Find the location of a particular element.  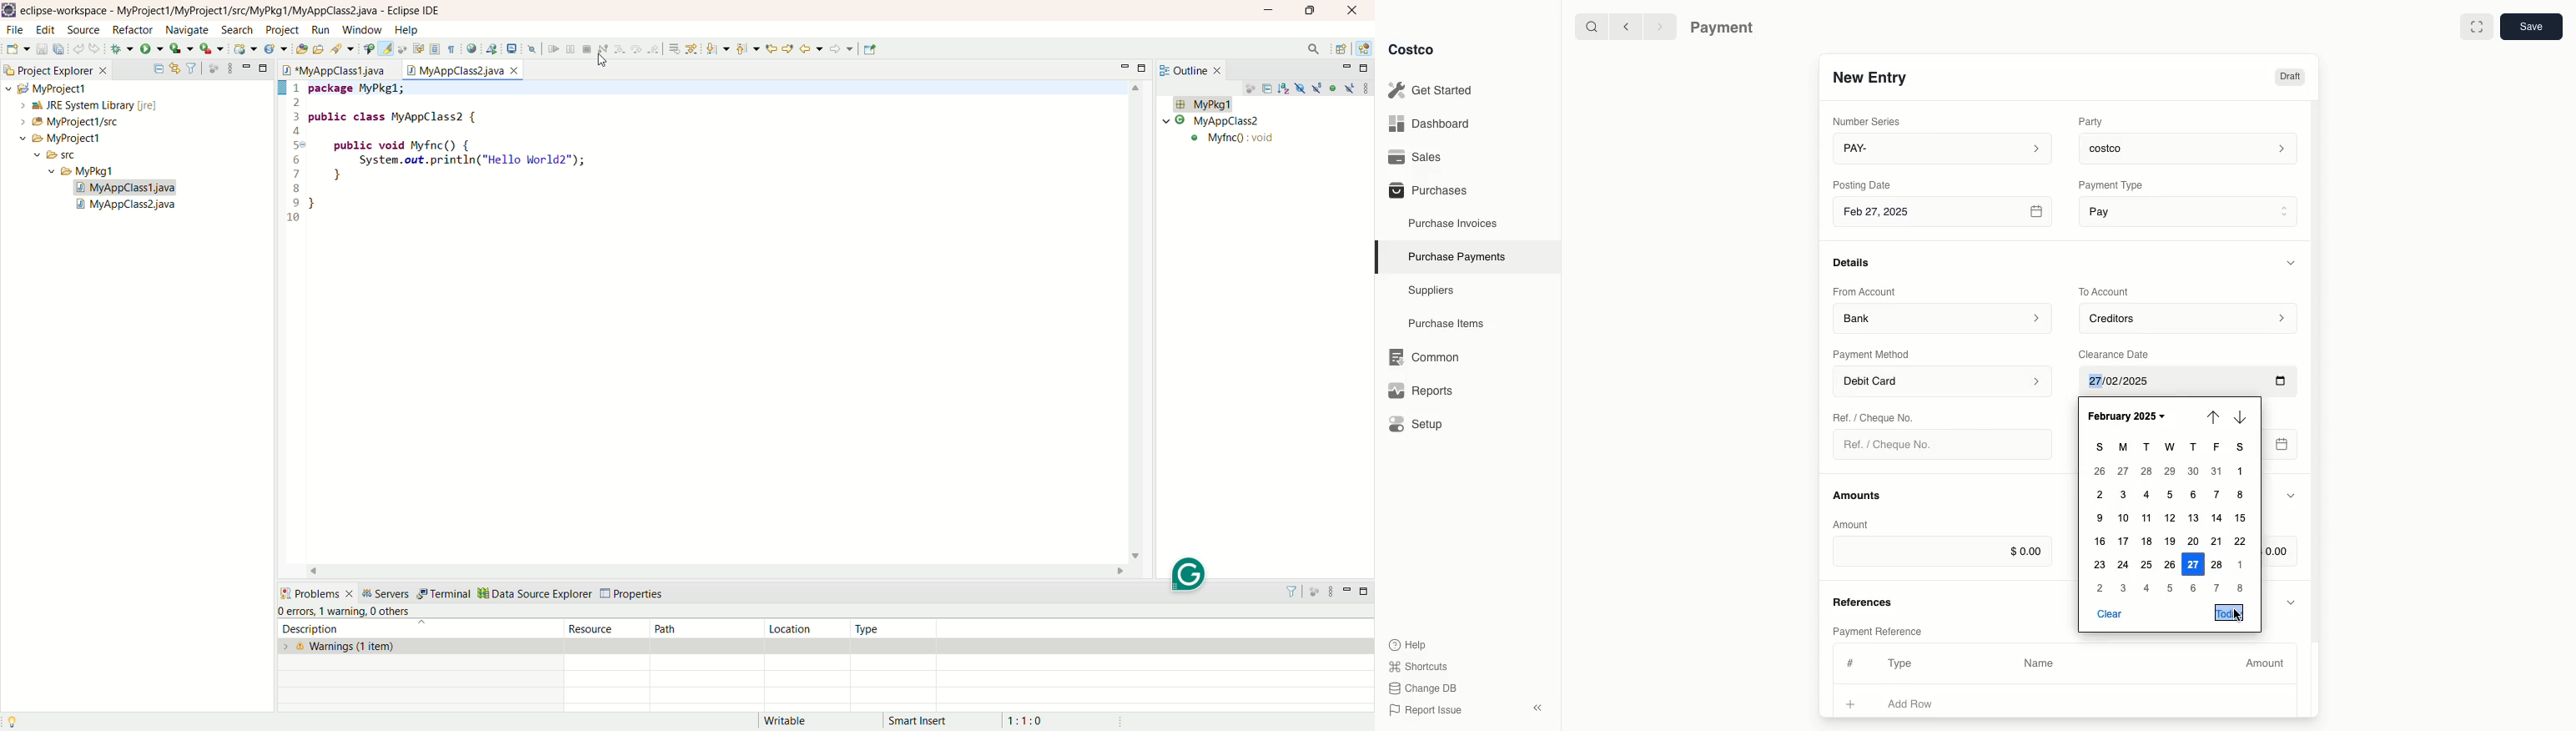

27/02/2025 is located at coordinates (2191, 382).